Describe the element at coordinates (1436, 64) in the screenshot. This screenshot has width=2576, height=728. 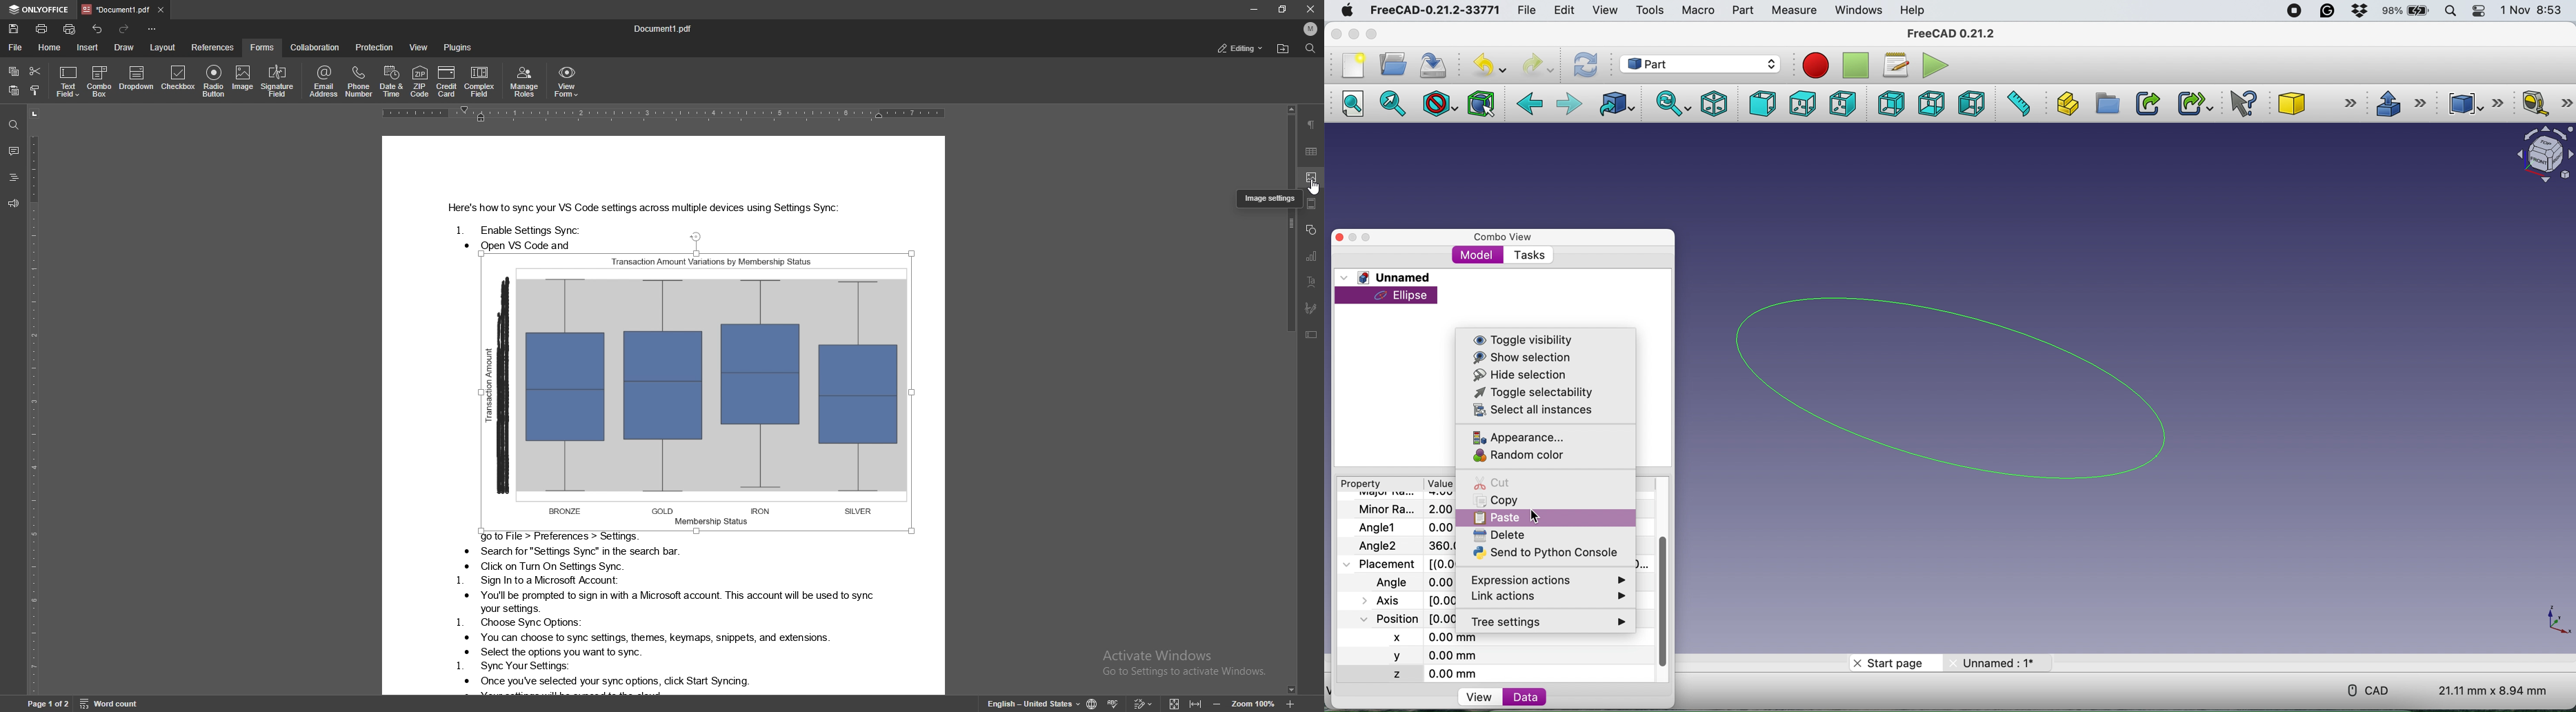
I see `save` at that location.